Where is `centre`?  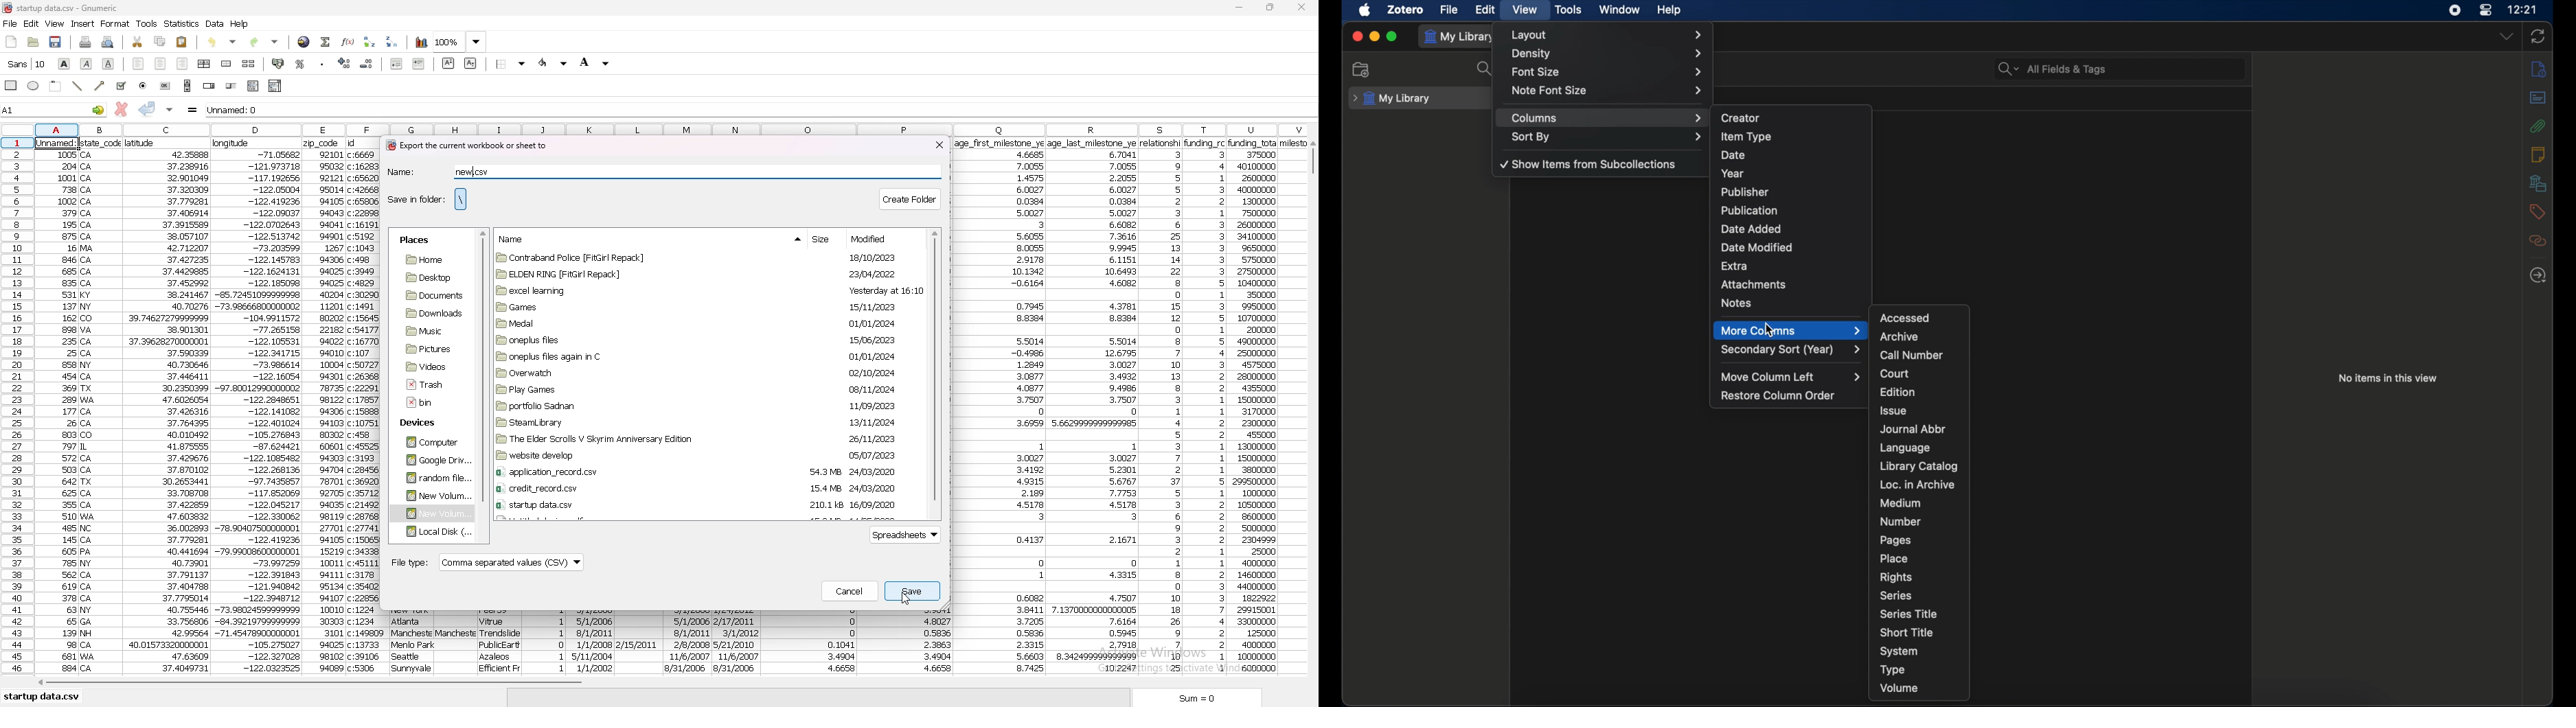 centre is located at coordinates (159, 63).